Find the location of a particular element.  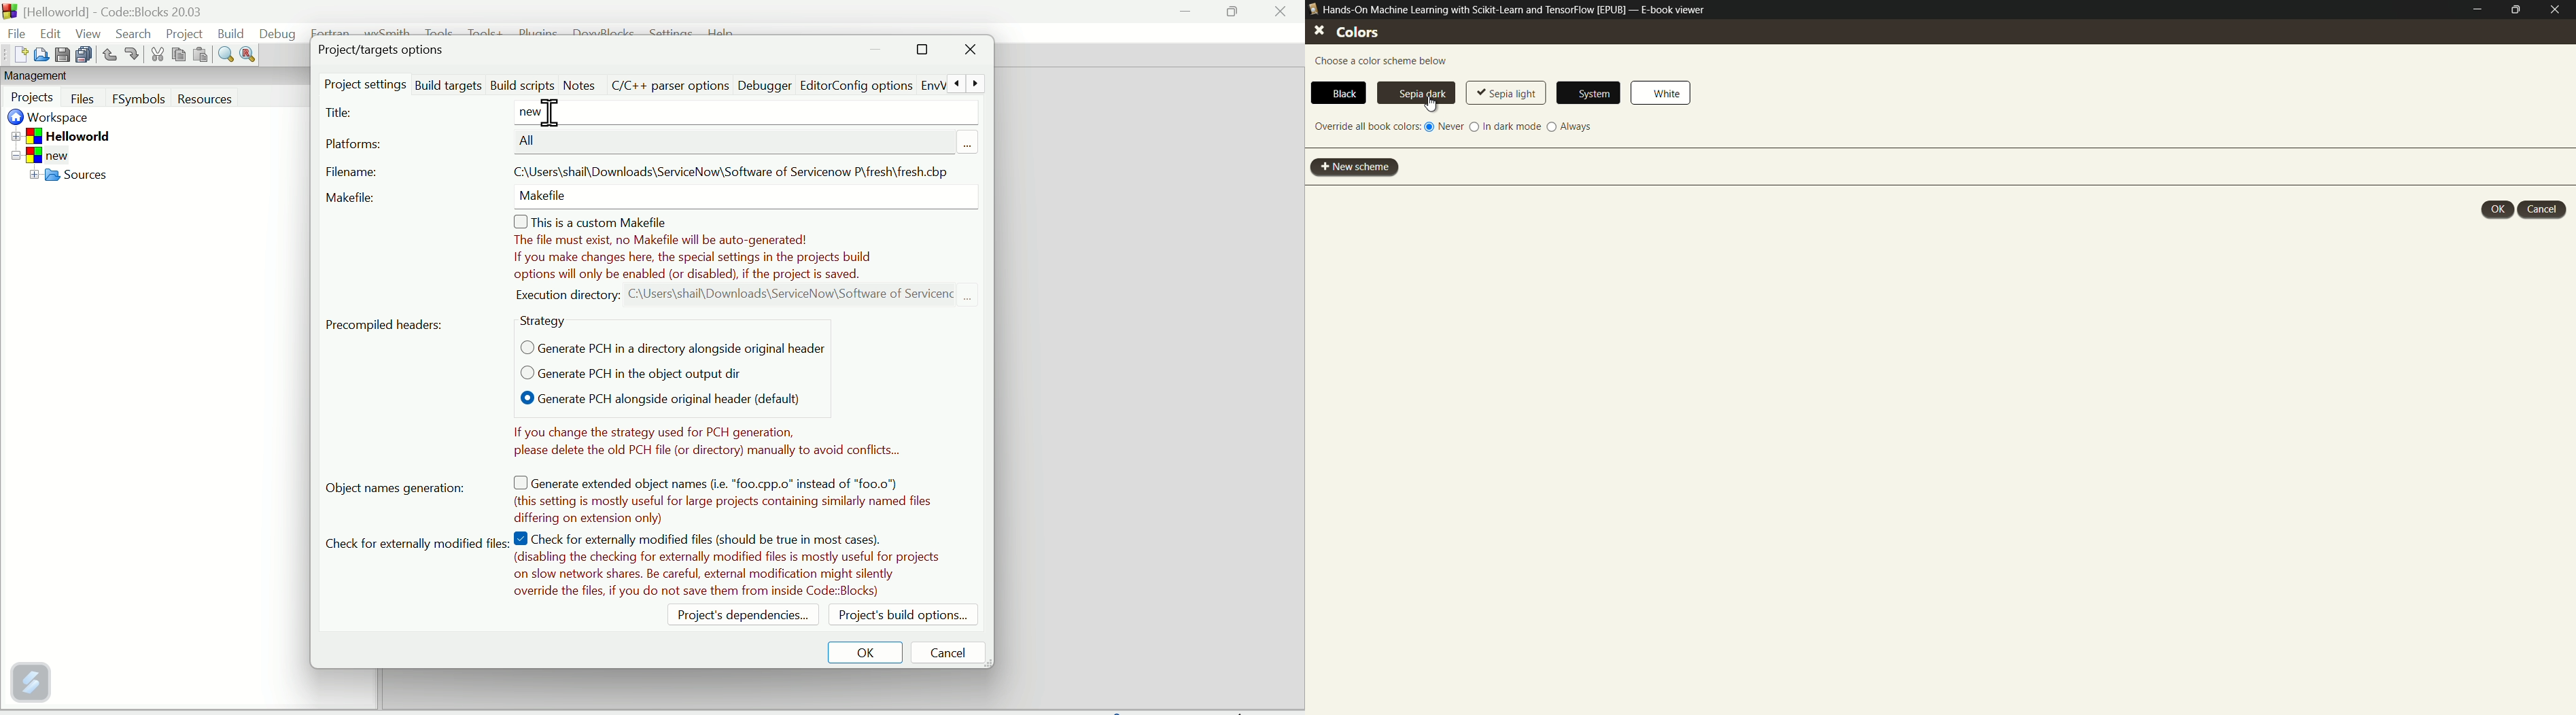

minimise is located at coordinates (1186, 14).